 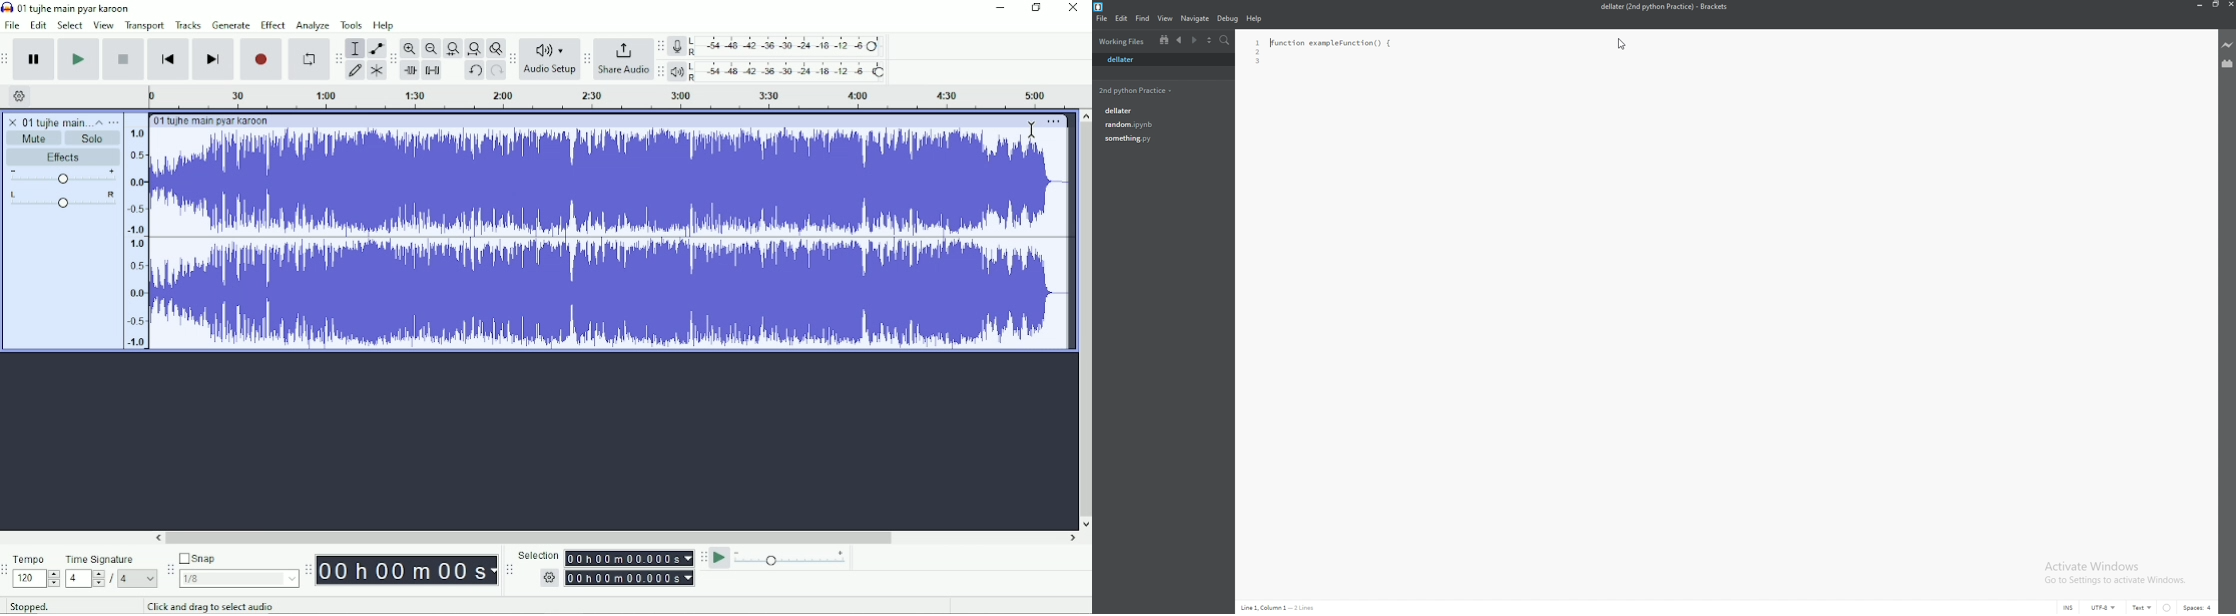 I want to click on amplitude scale, so click(x=136, y=239).